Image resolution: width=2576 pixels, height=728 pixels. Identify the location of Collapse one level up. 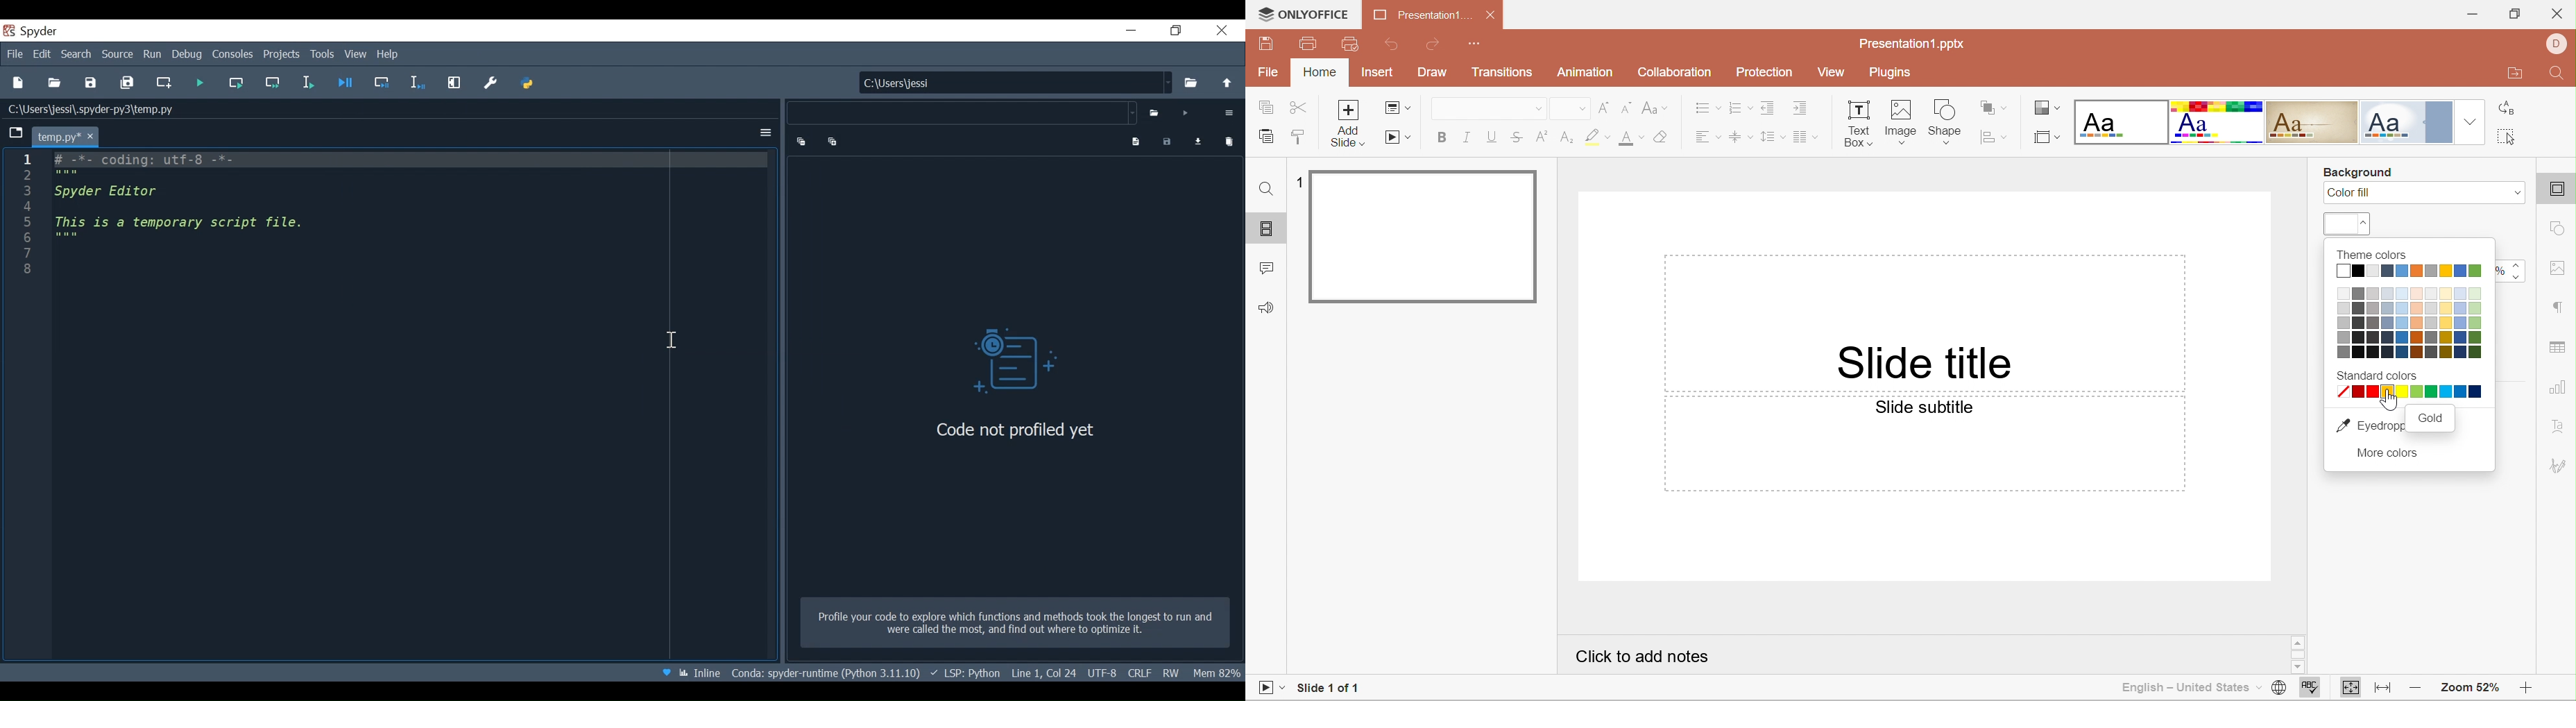
(803, 141).